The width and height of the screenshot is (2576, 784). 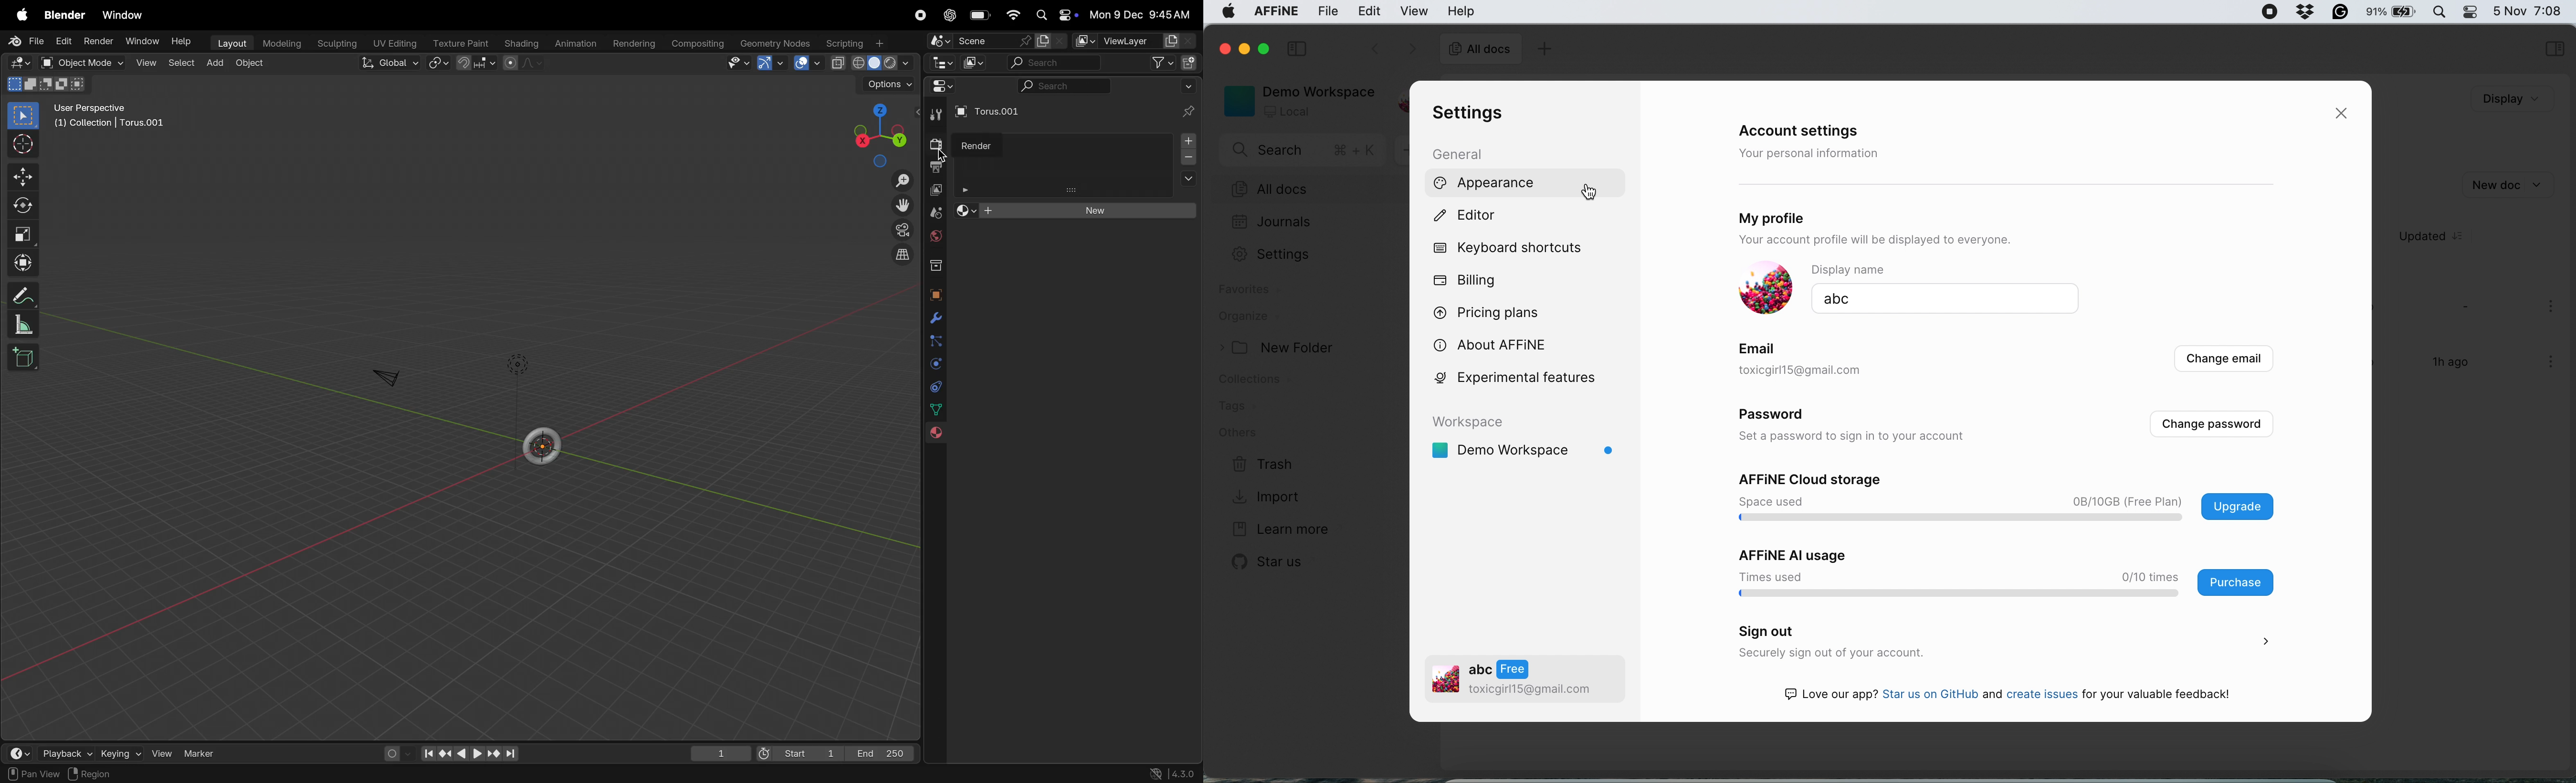 I want to click on new scene, so click(x=1051, y=40).